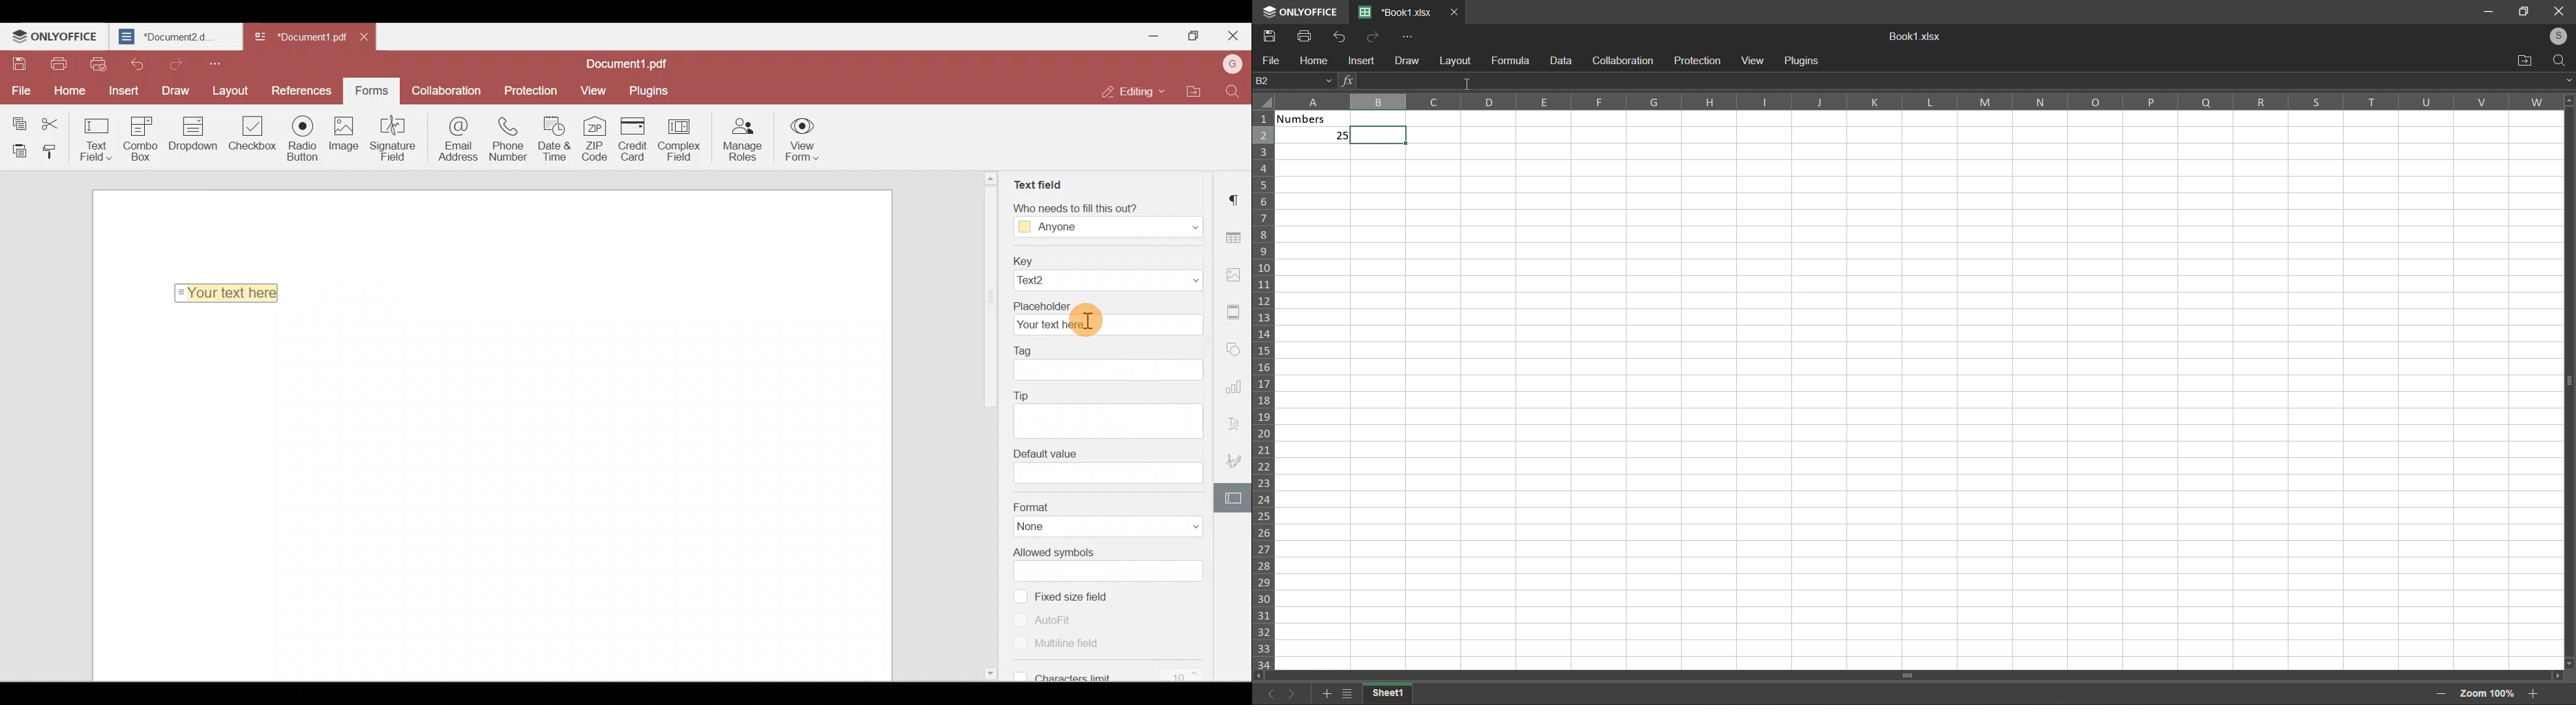 This screenshot has height=728, width=2576. I want to click on formula, so click(1509, 61).